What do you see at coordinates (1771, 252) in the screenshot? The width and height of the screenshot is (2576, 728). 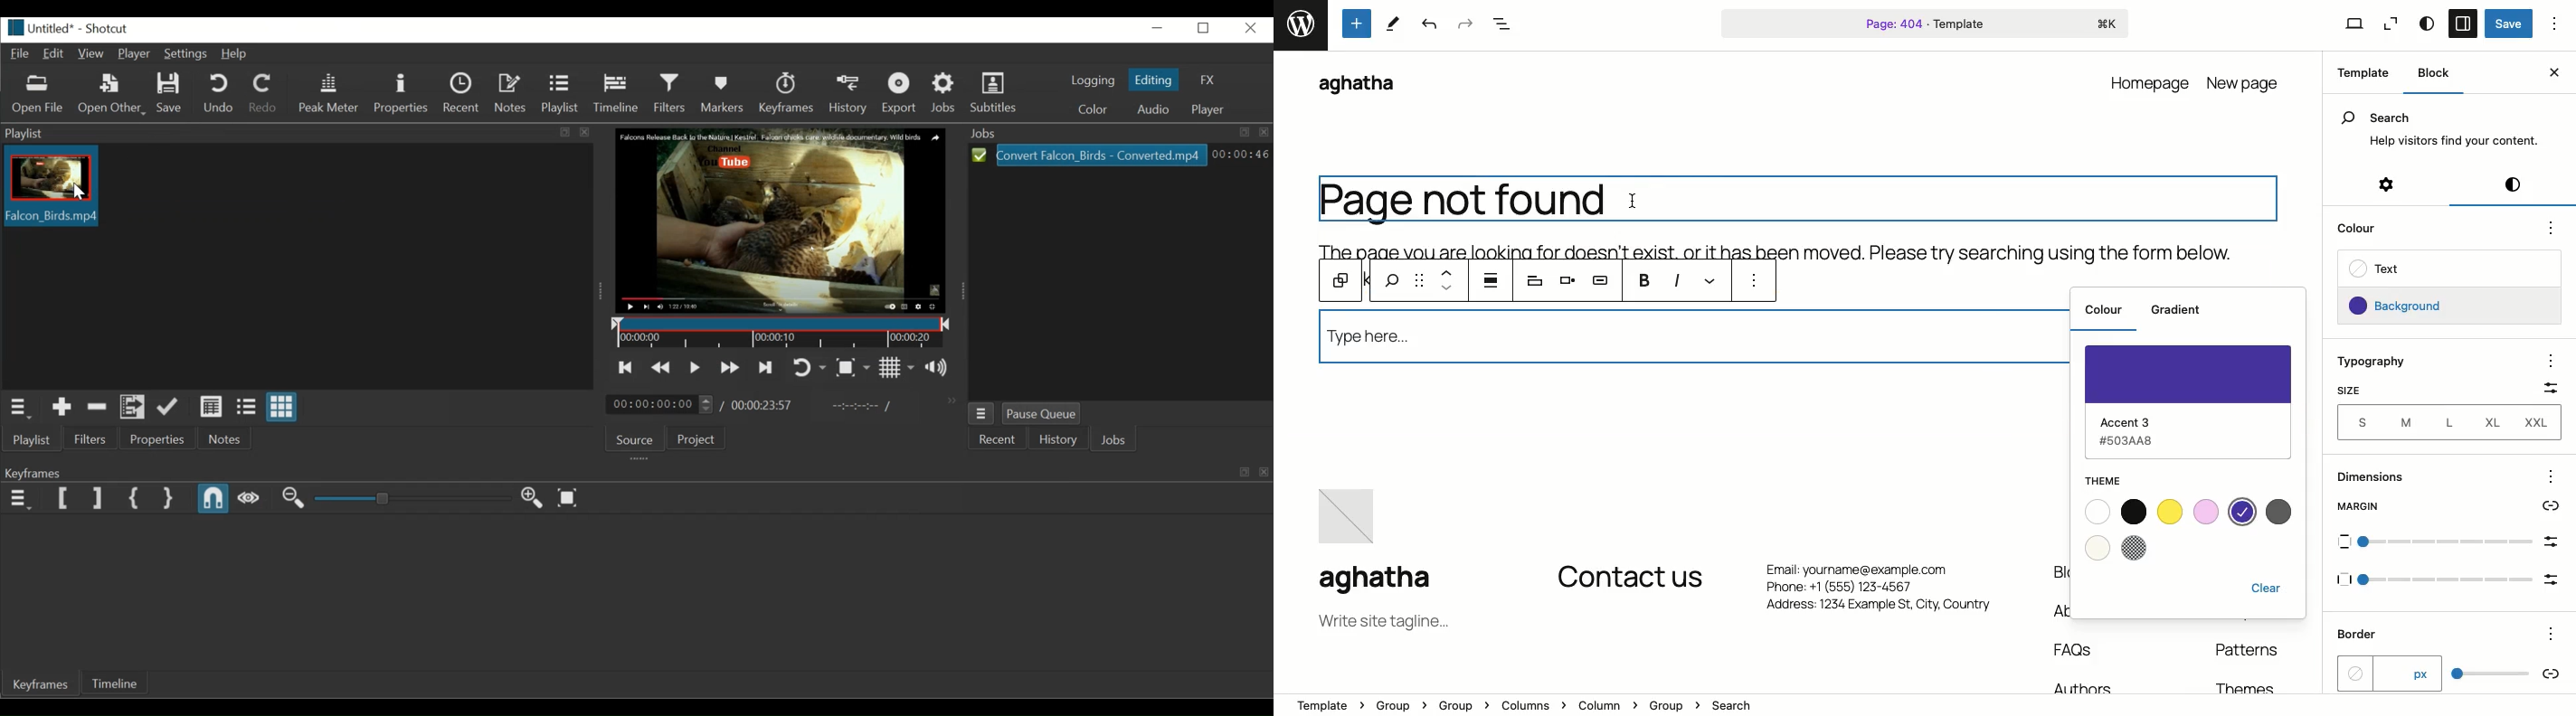 I see `` at bounding box center [1771, 252].